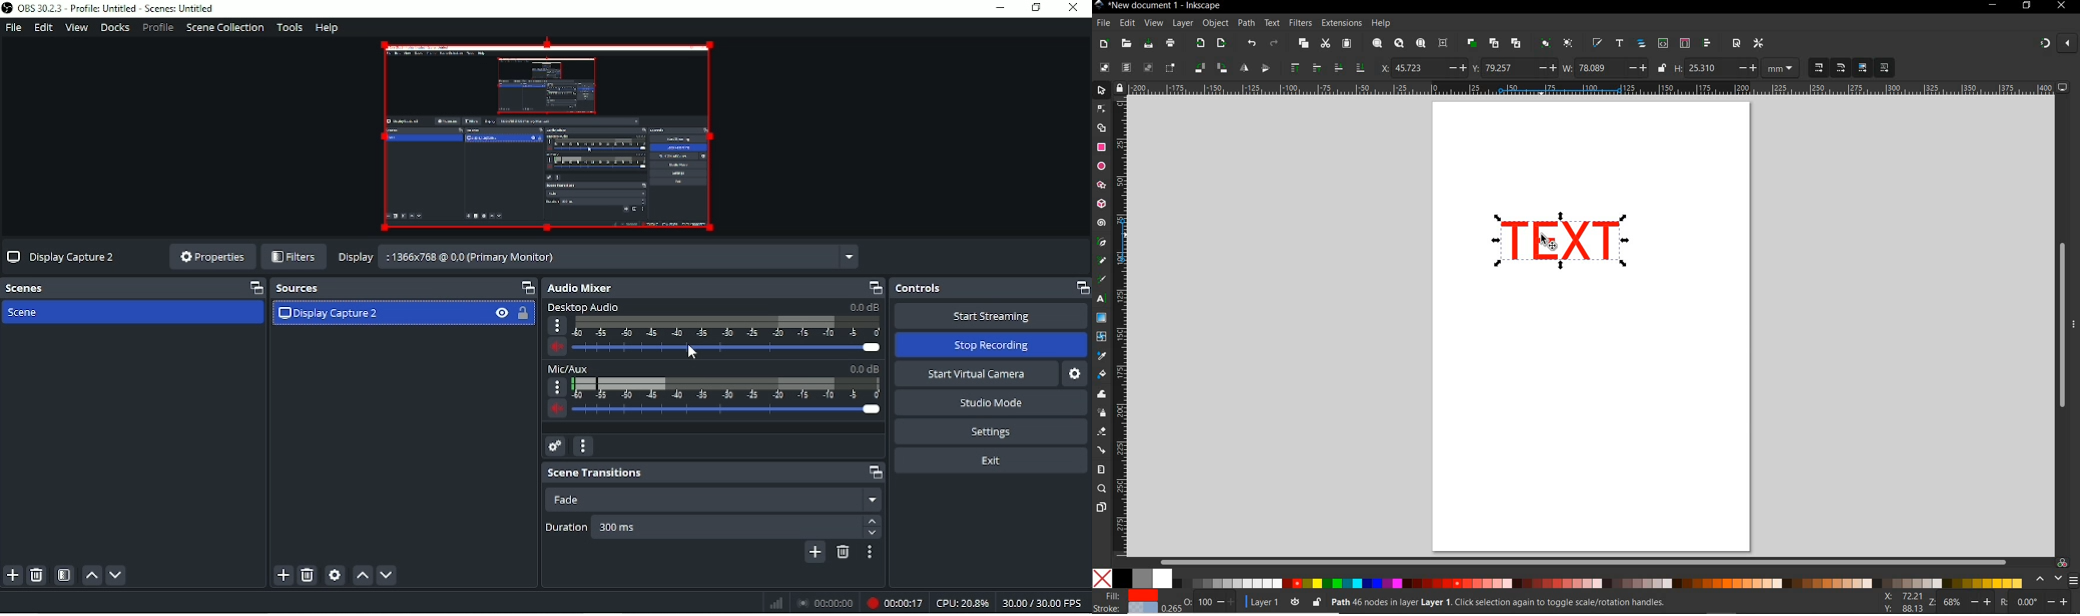 Image resolution: width=2100 pixels, height=616 pixels. What do you see at coordinates (713, 393) in the screenshot?
I see `Mic/AUX slider` at bounding box center [713, 393].